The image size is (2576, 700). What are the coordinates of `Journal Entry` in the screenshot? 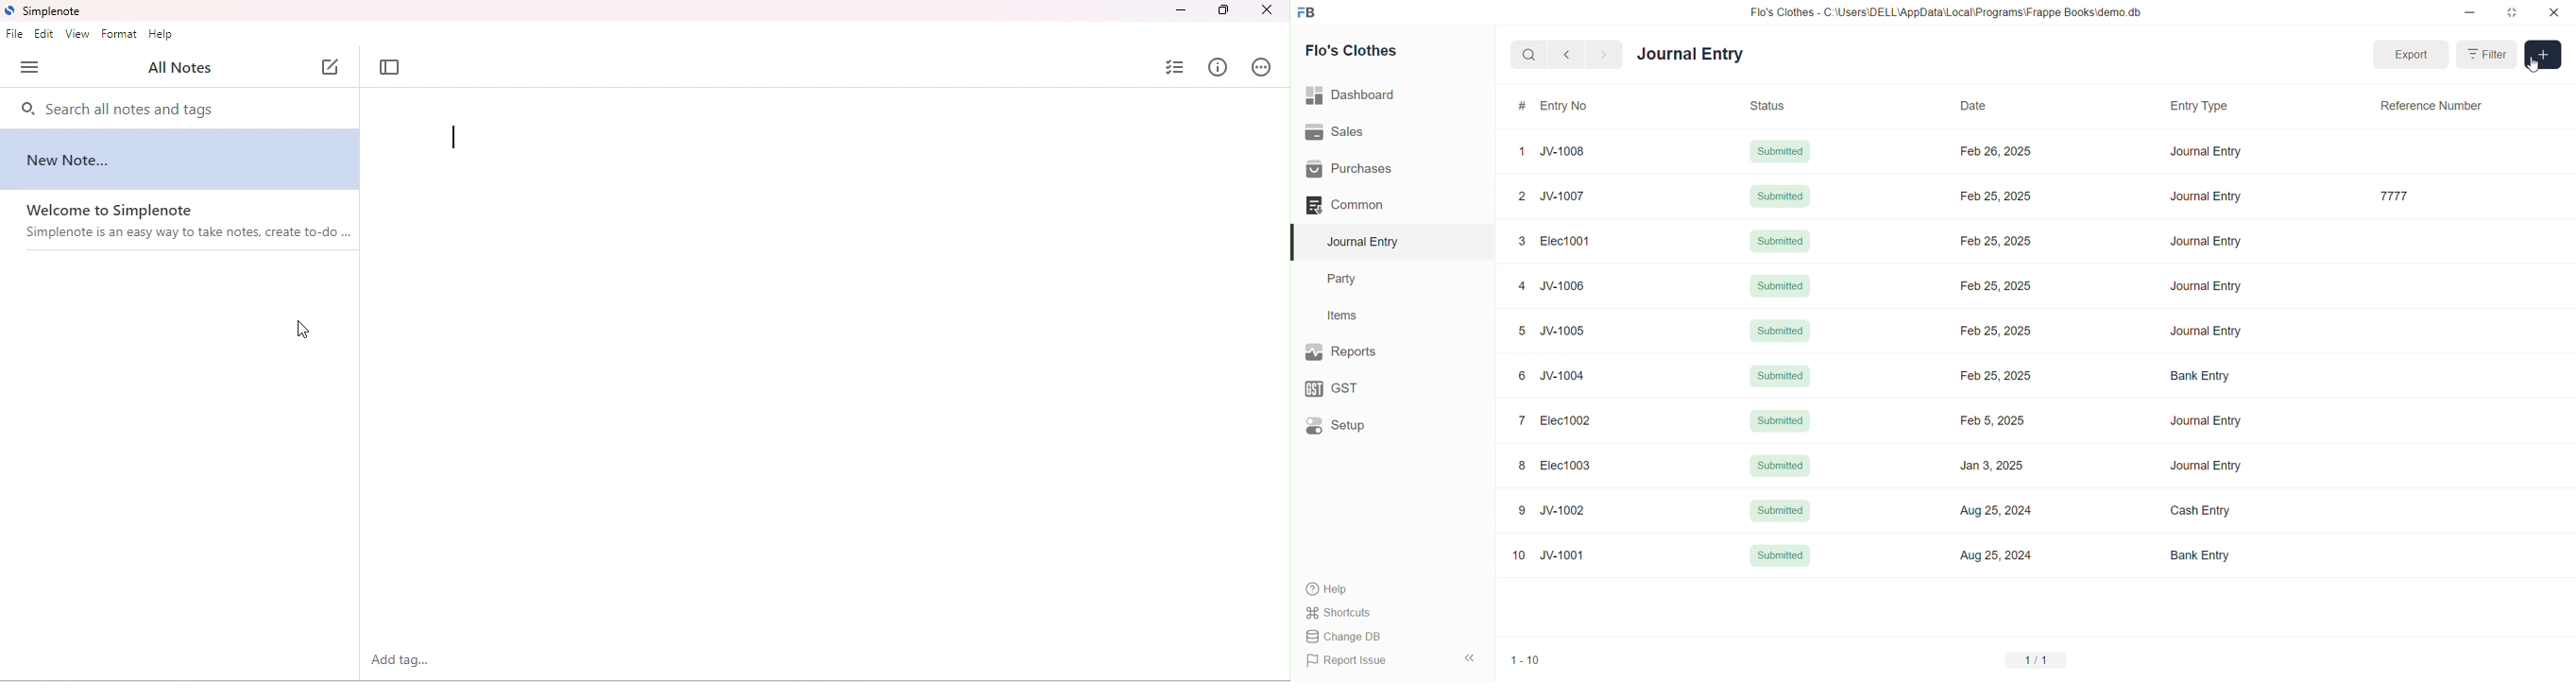 It's located at (2207, 332).